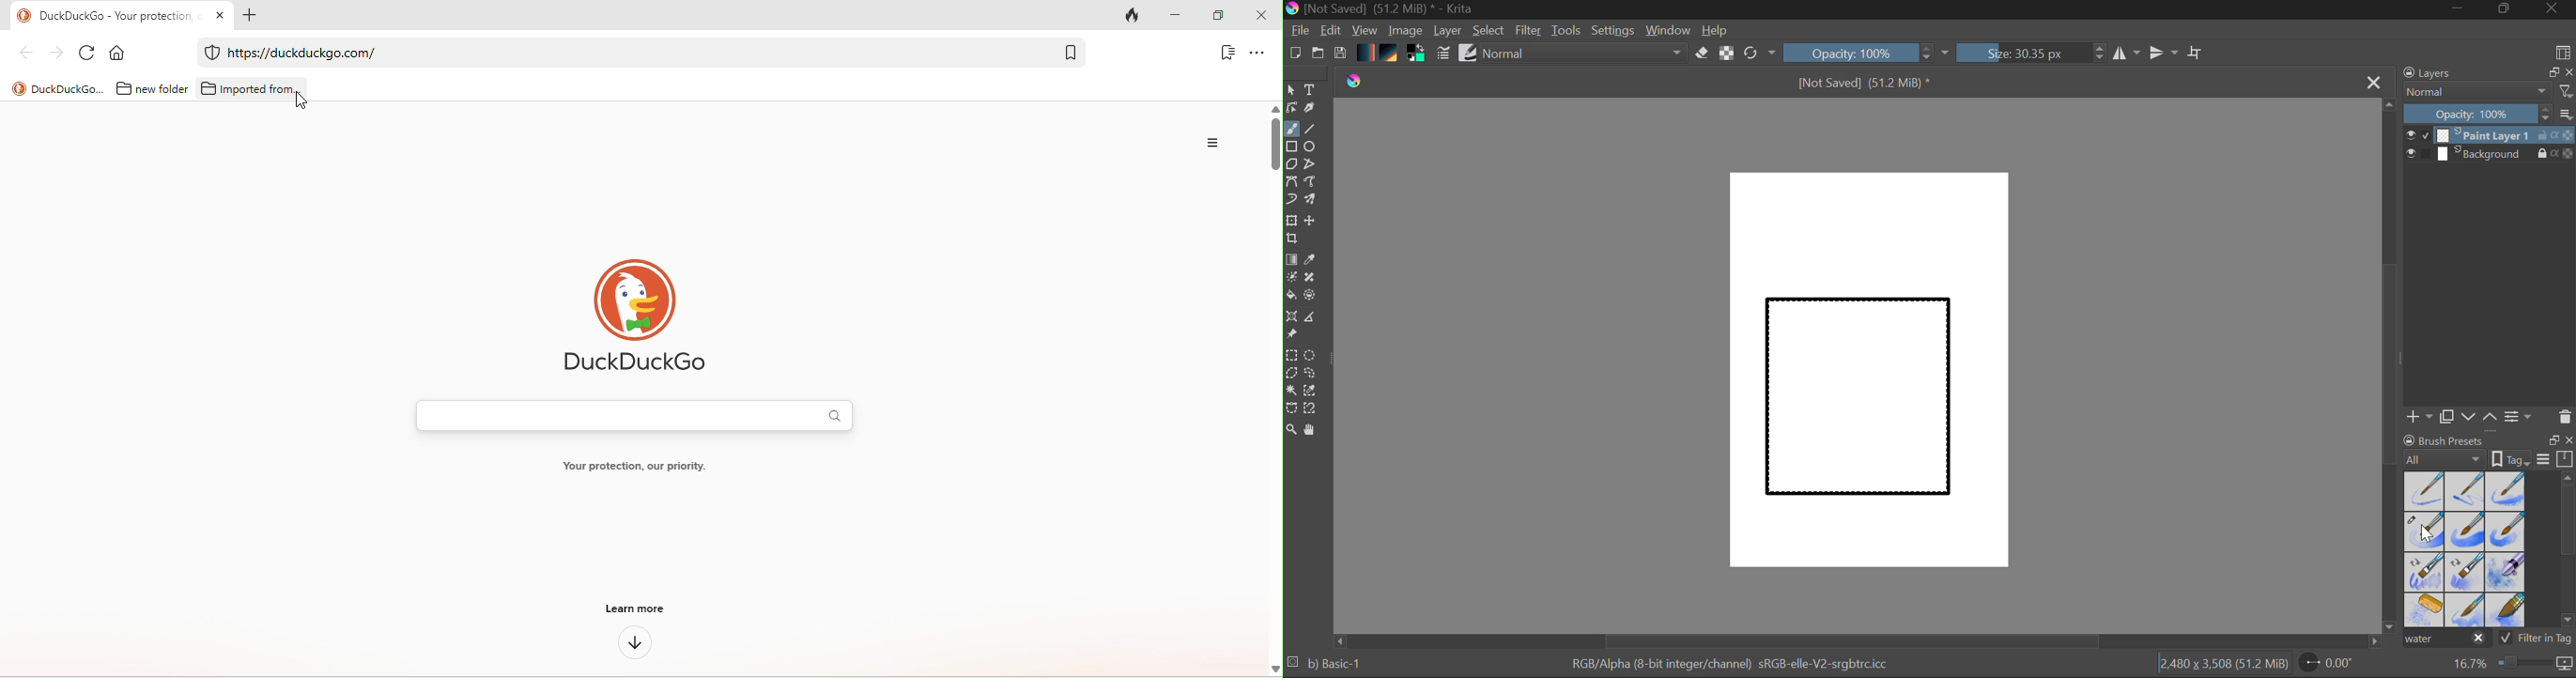 The image size is (2576, 700). I want to click on forward, so click(53, 52).